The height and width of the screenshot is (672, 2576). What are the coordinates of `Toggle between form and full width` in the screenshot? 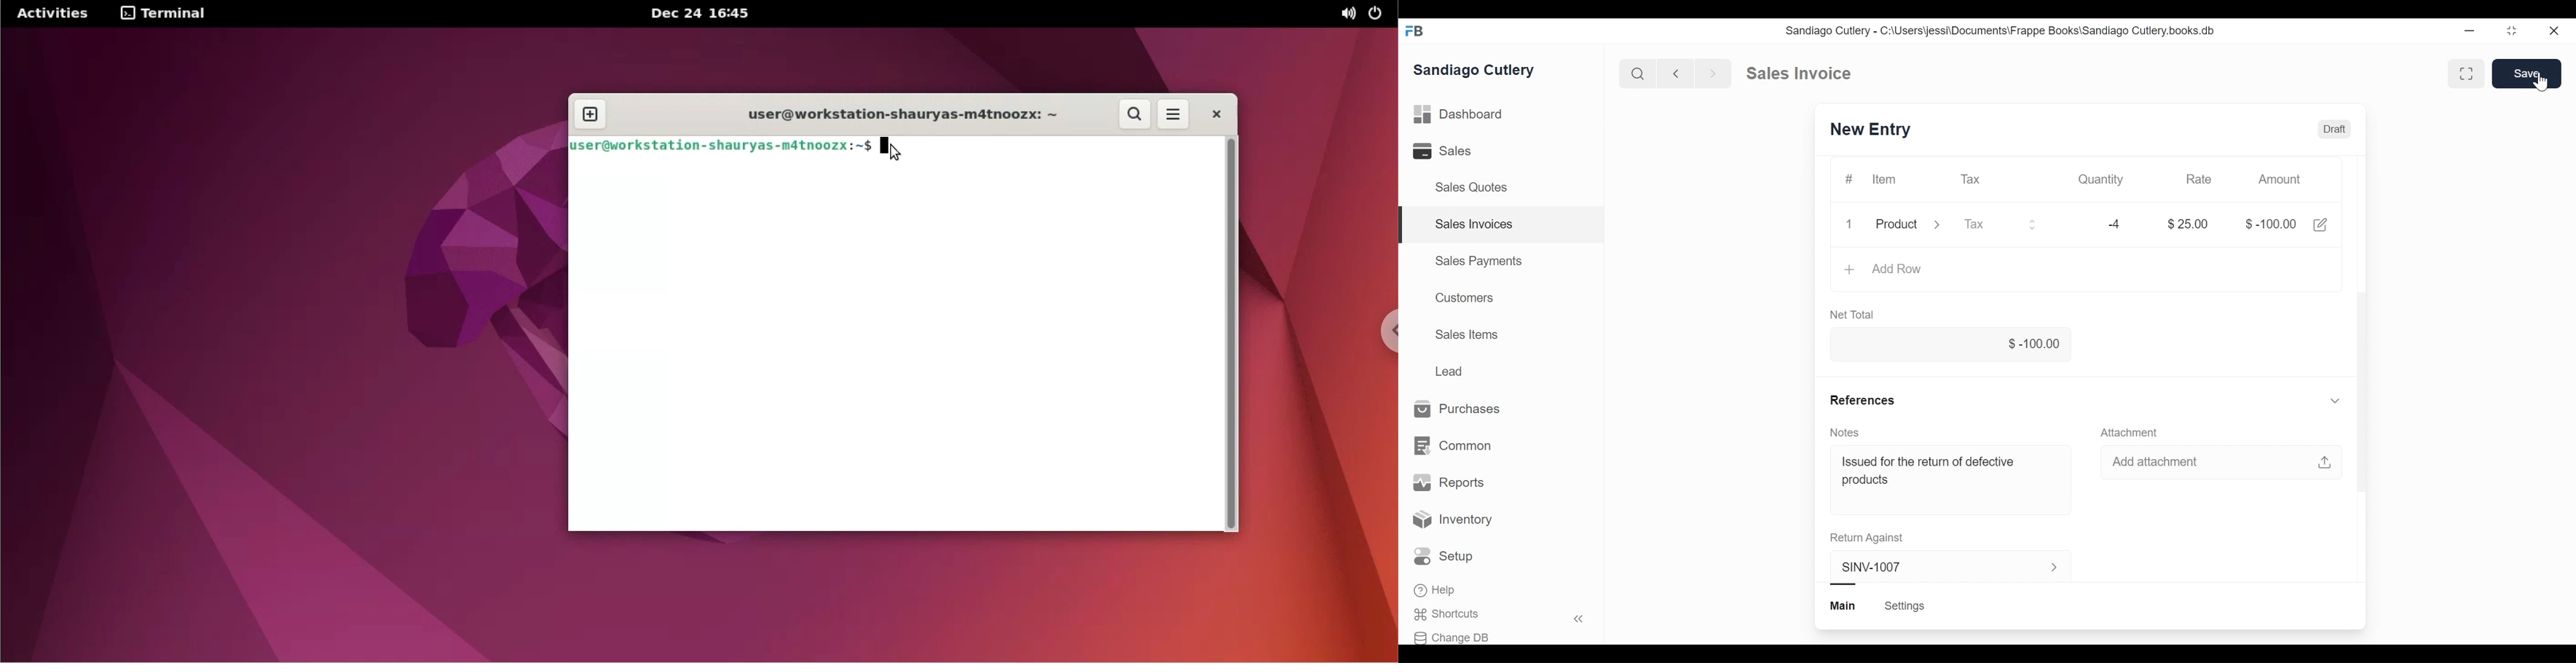 It's located at (2513, 31).